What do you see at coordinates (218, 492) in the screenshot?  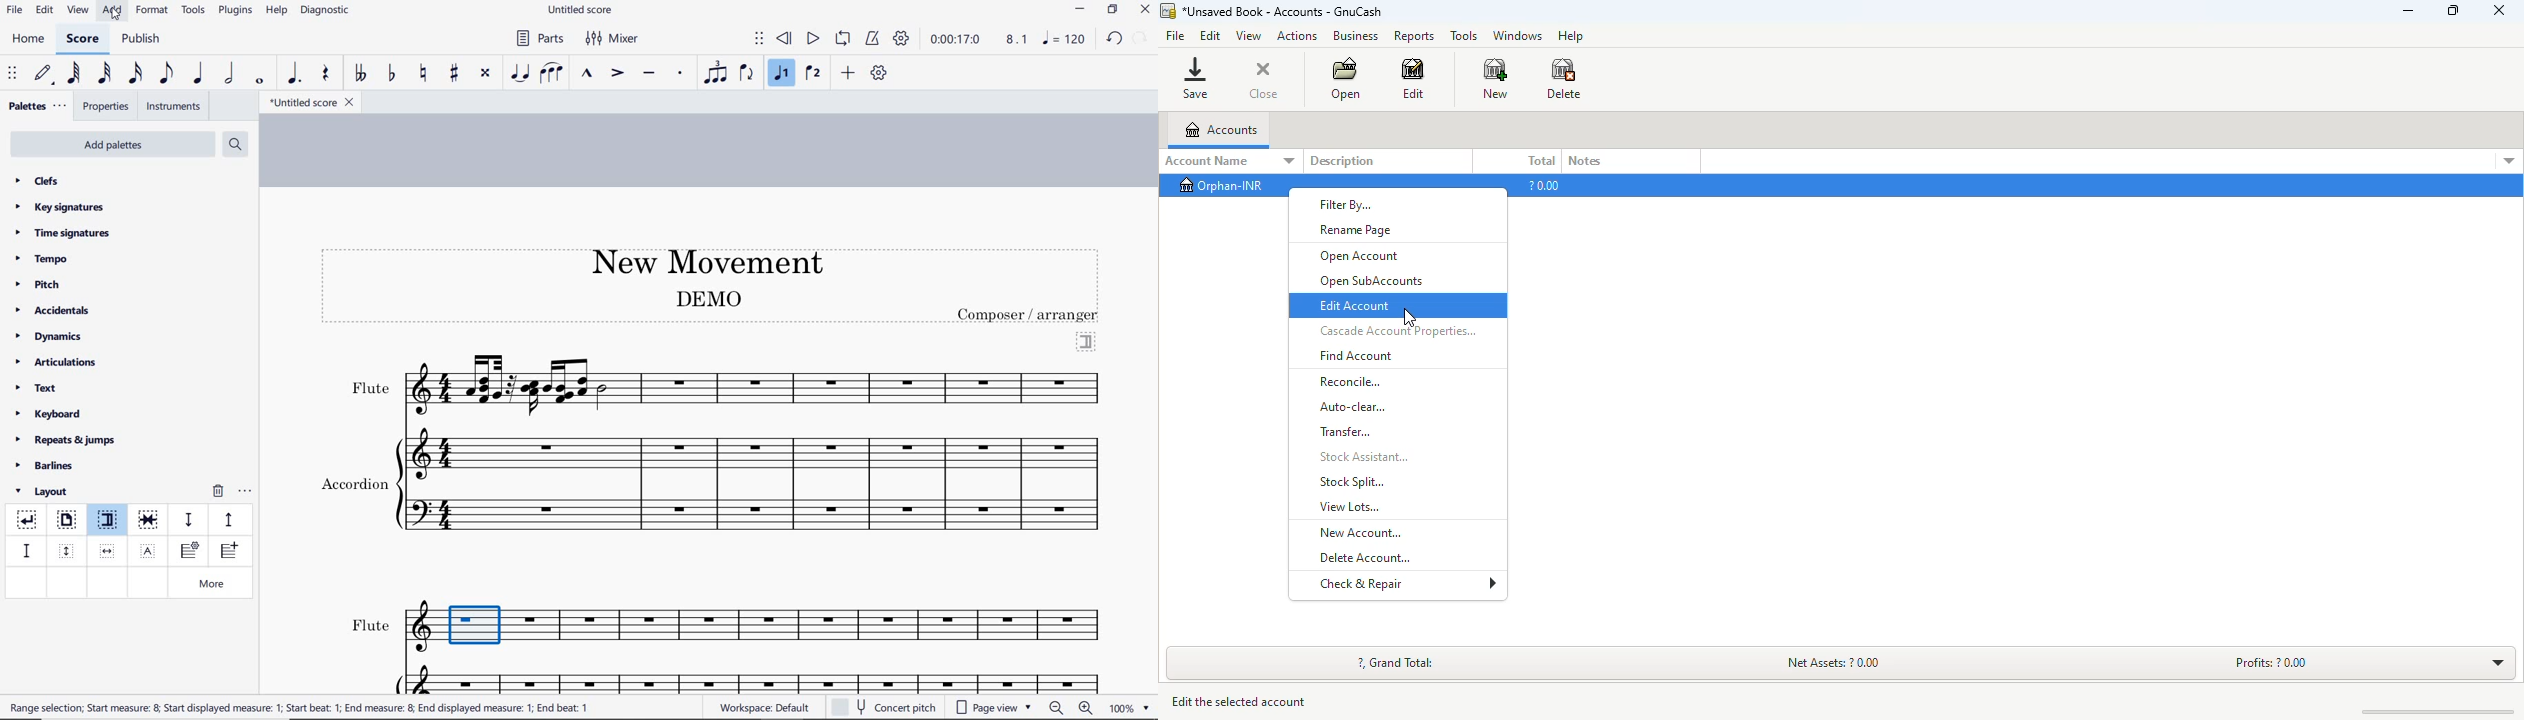 I see `remove layout` at bounding box center [218, 492].